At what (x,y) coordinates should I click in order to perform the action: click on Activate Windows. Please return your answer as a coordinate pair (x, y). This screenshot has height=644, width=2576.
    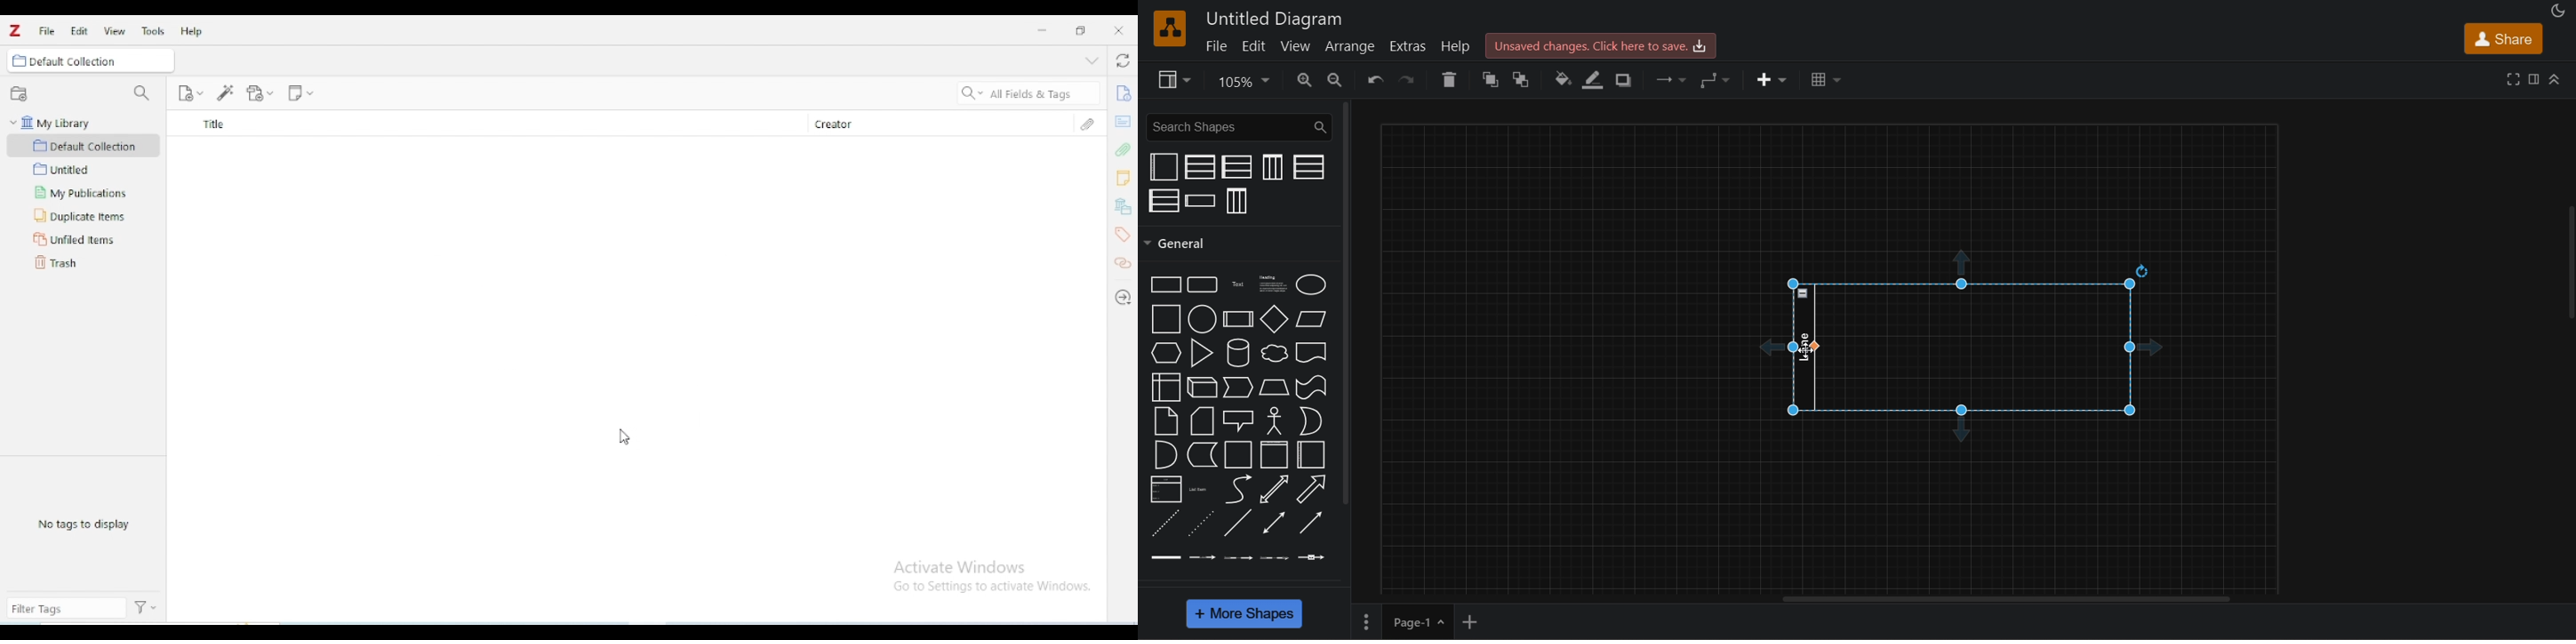
    Looking at the image, I should click on (962, 568).